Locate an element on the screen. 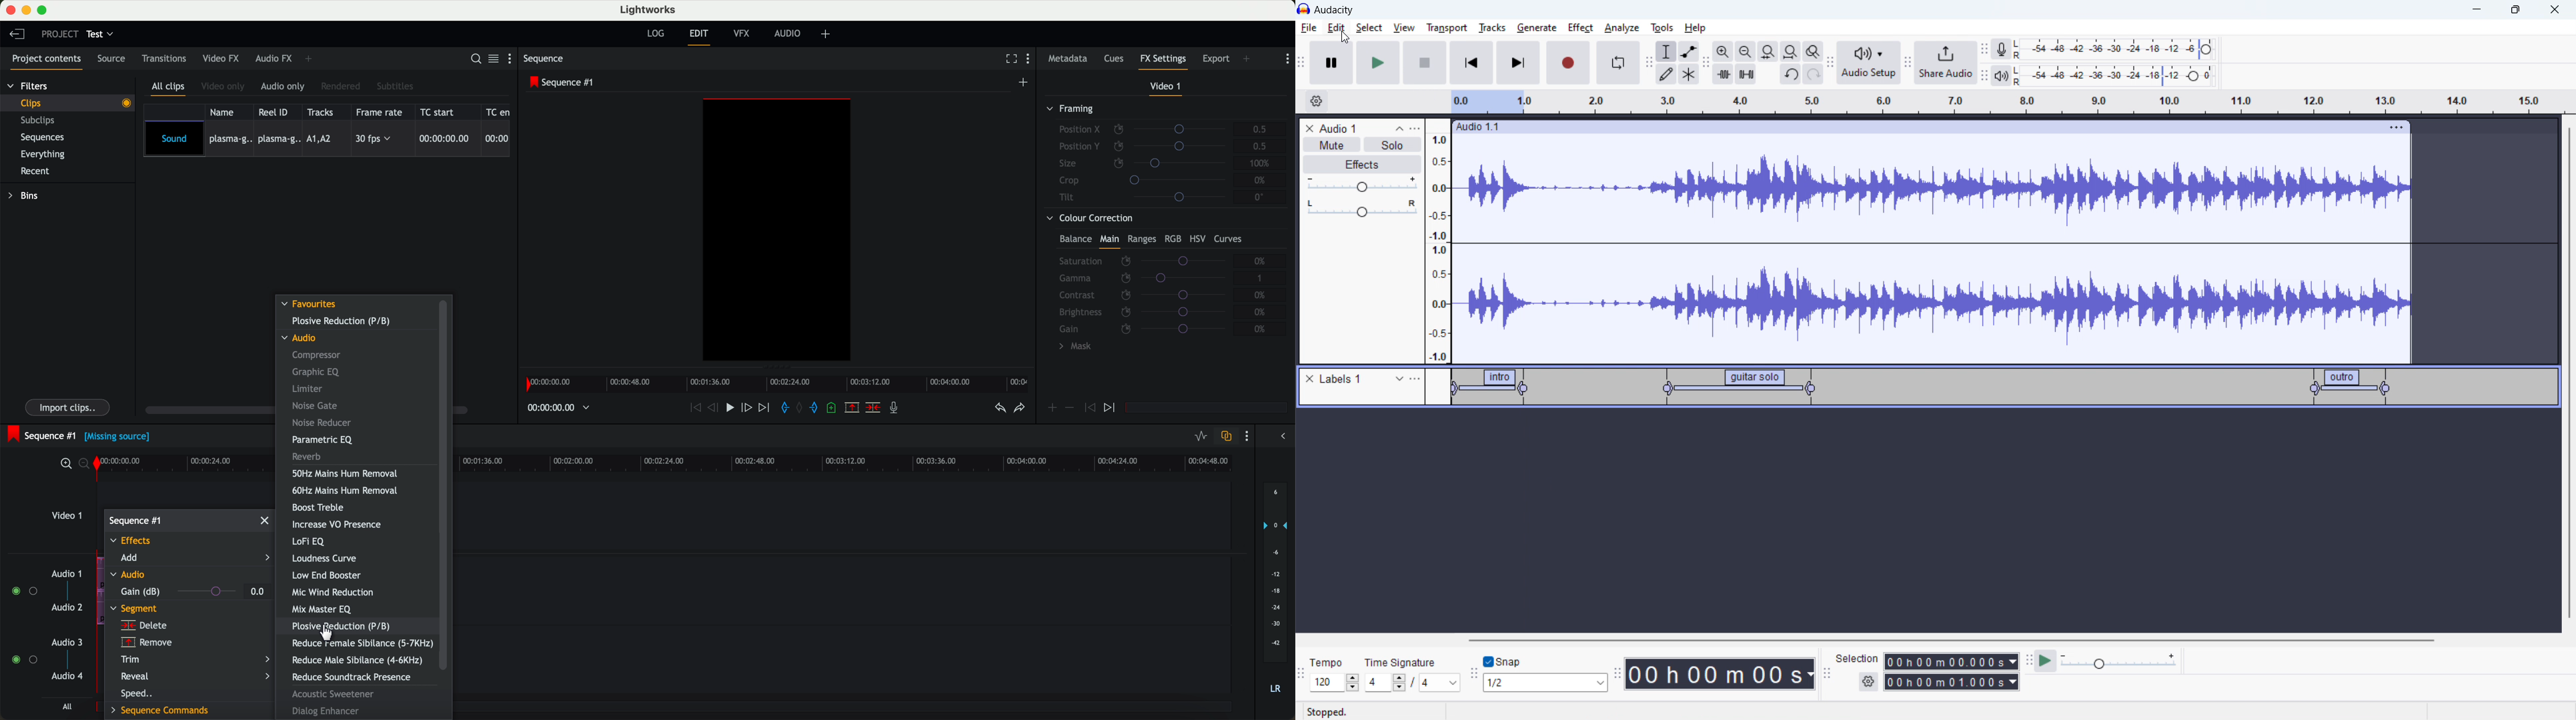  effects is located at coordinates (1363, 165).